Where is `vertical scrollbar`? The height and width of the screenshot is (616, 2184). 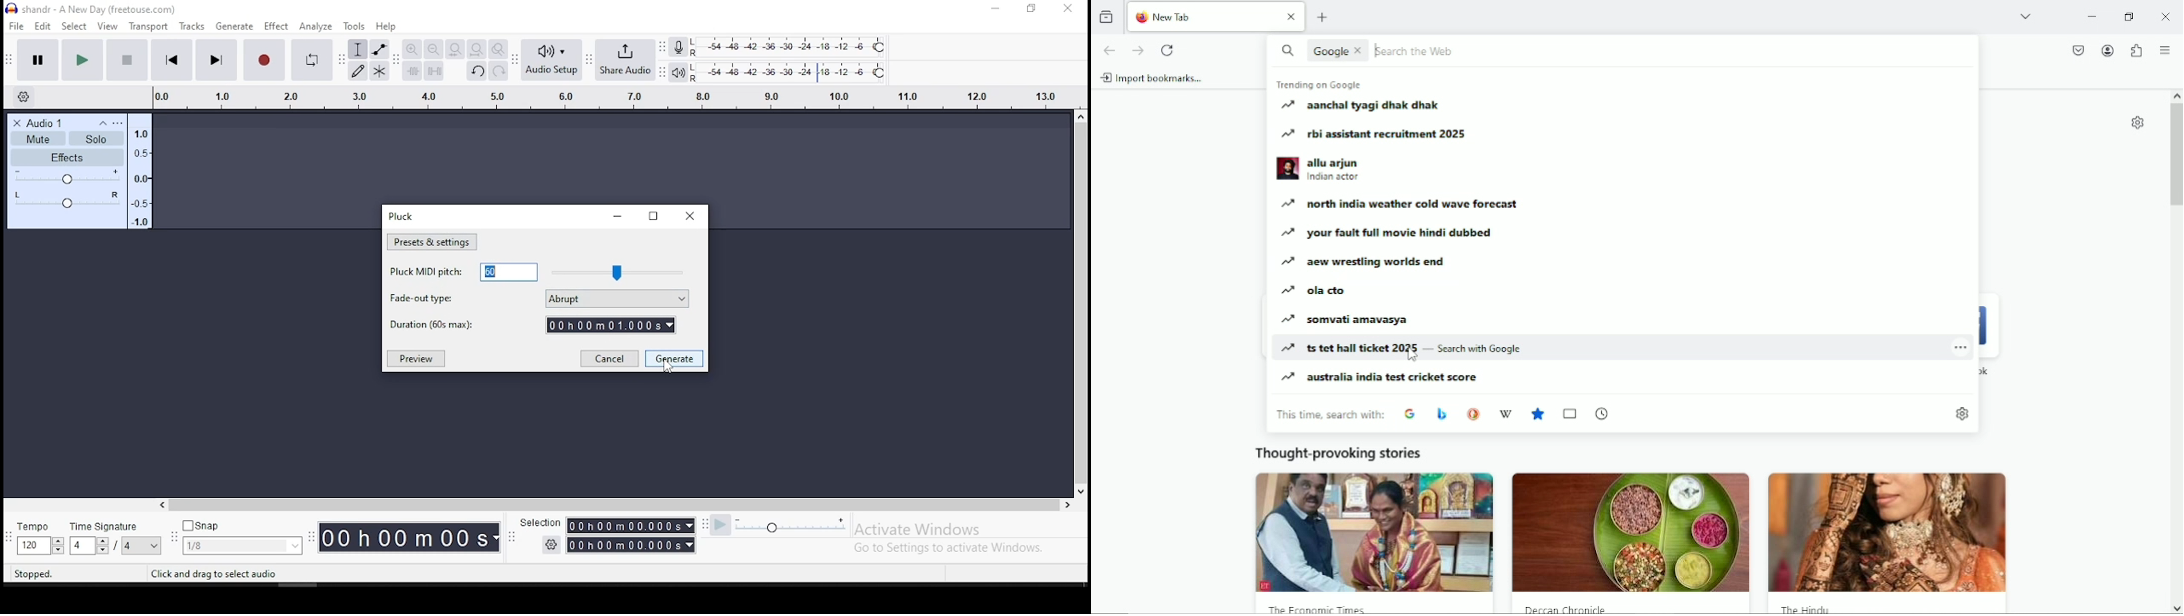 vertical scrollbar is located at coordinates (2174, 157).